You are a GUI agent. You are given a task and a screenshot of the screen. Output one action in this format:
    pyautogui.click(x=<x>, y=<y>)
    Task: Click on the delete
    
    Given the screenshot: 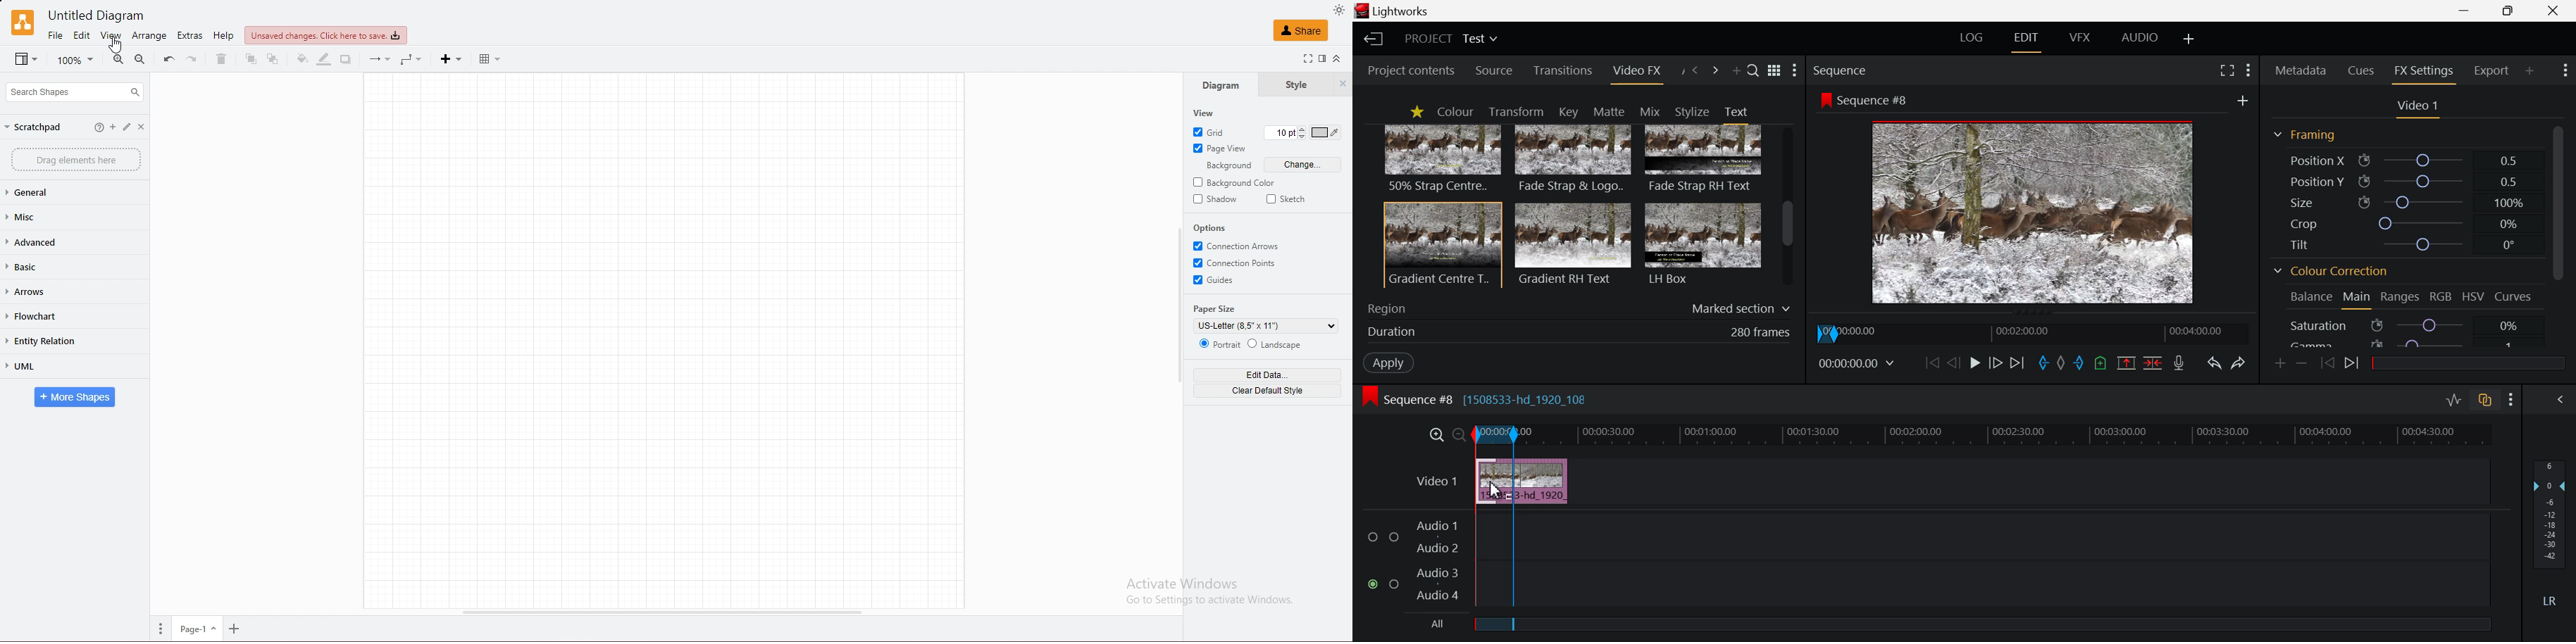 What is the action you would take?
    pyautogui.click(x=220, y=59)
    